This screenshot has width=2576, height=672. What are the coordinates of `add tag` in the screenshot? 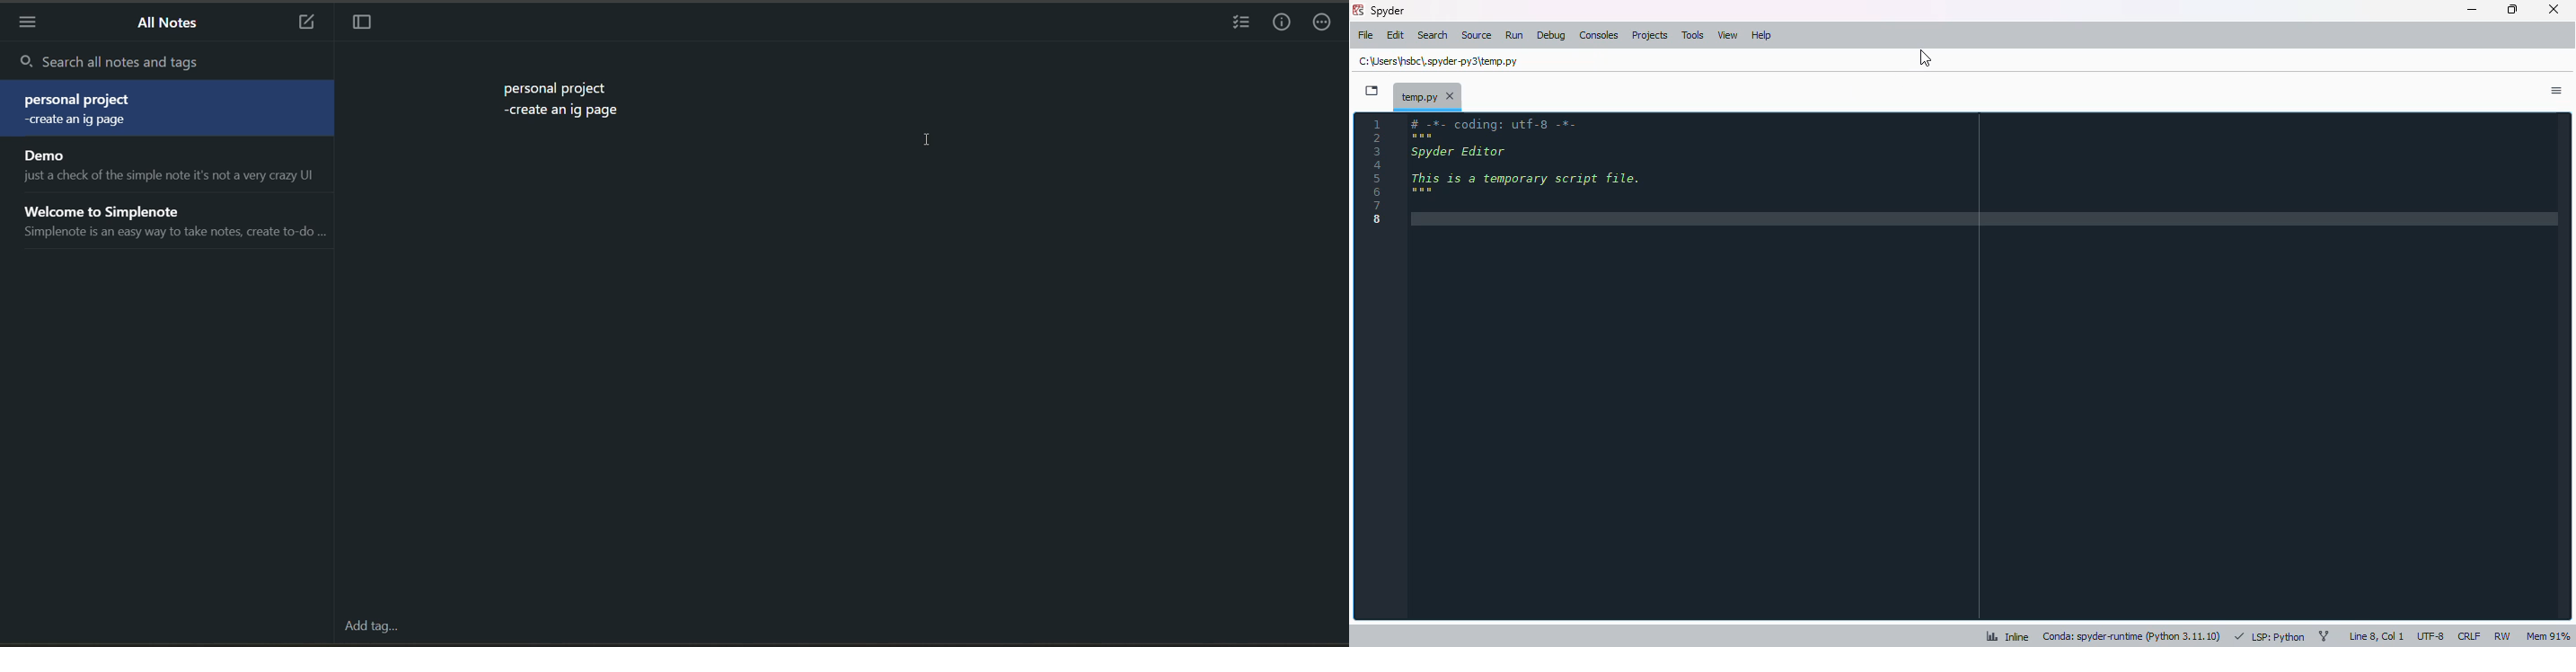 It's located at (368, 626).